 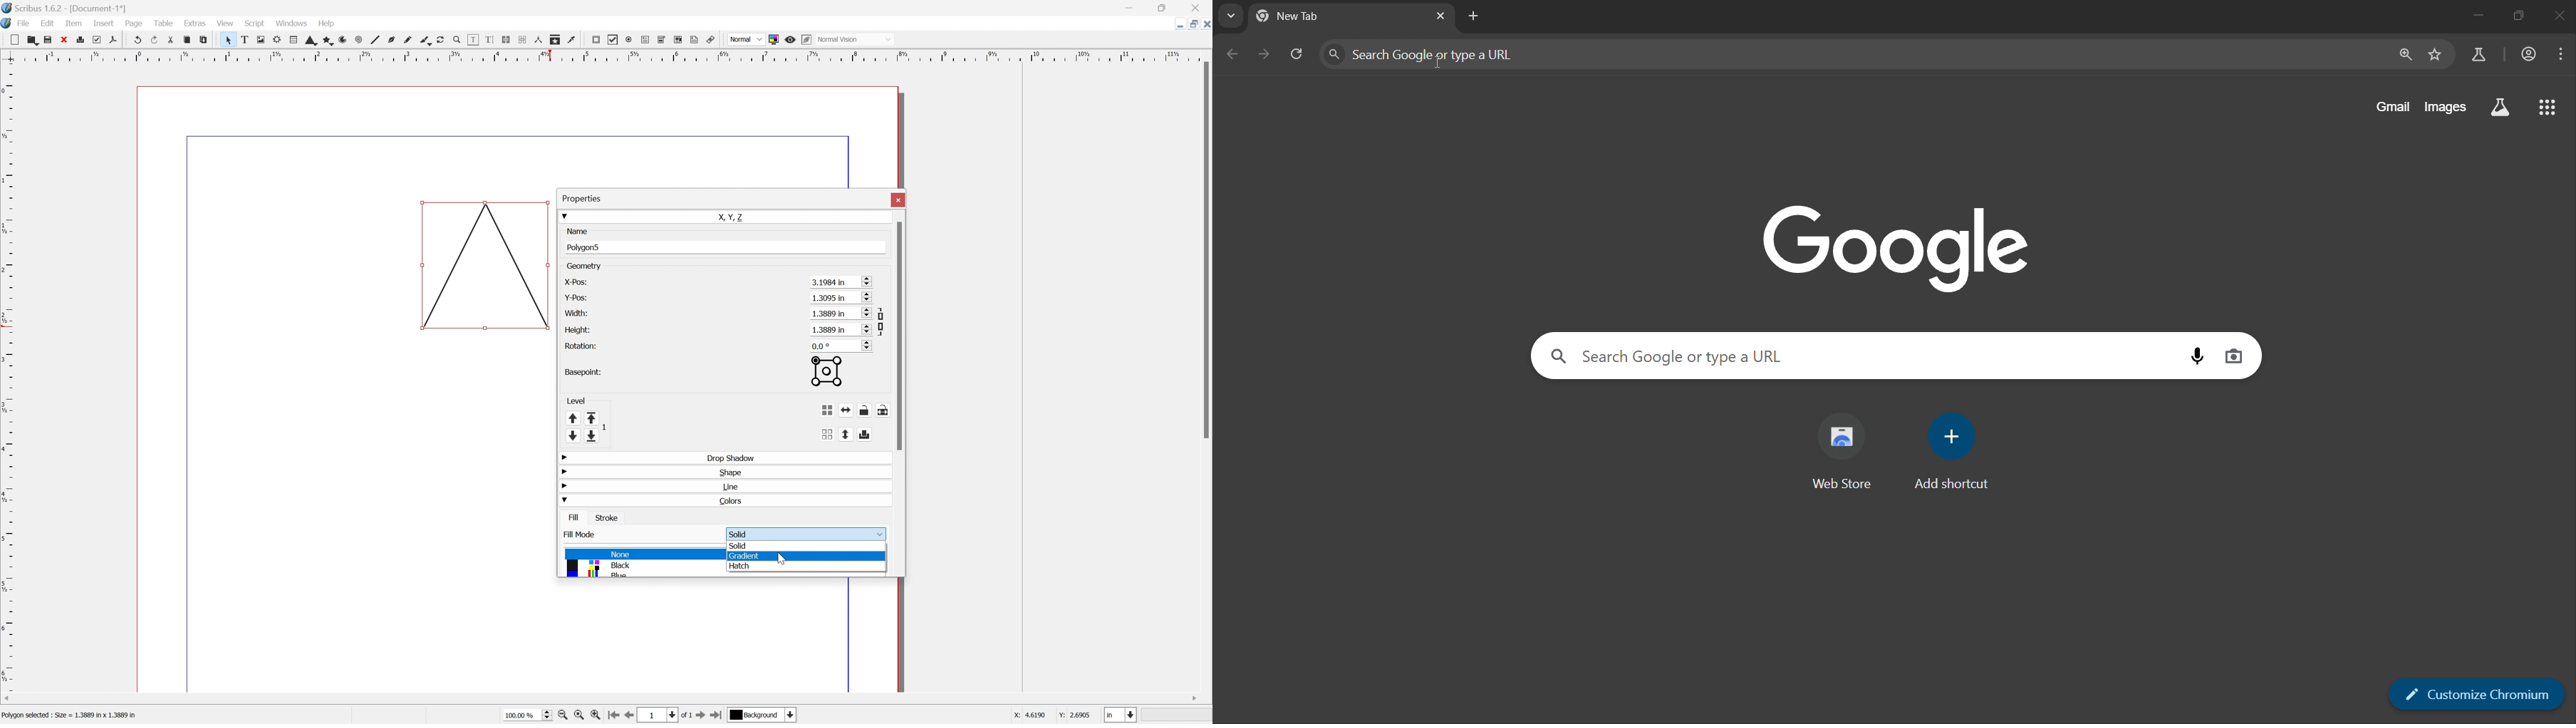 What do you see at coordinates (1189, 24) in the screenshot?
I see `Restore Down` at bounding box center [1189, 24].